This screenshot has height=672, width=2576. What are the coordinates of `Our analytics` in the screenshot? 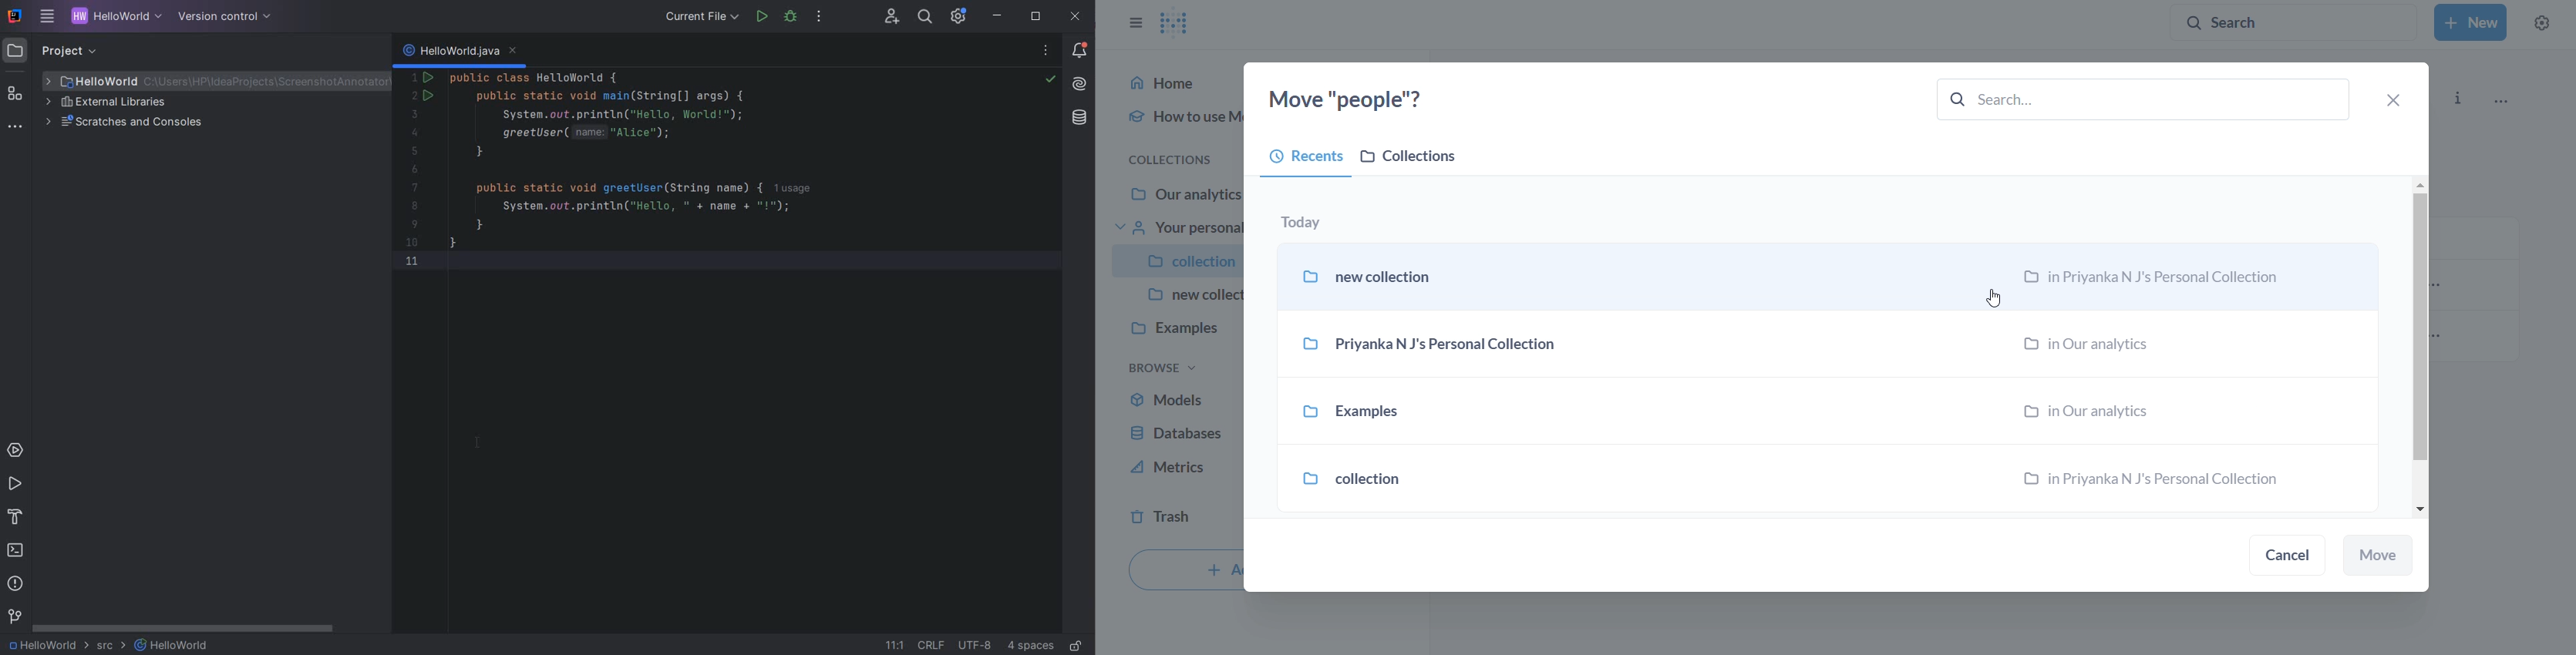 It's located at (1177, 193).